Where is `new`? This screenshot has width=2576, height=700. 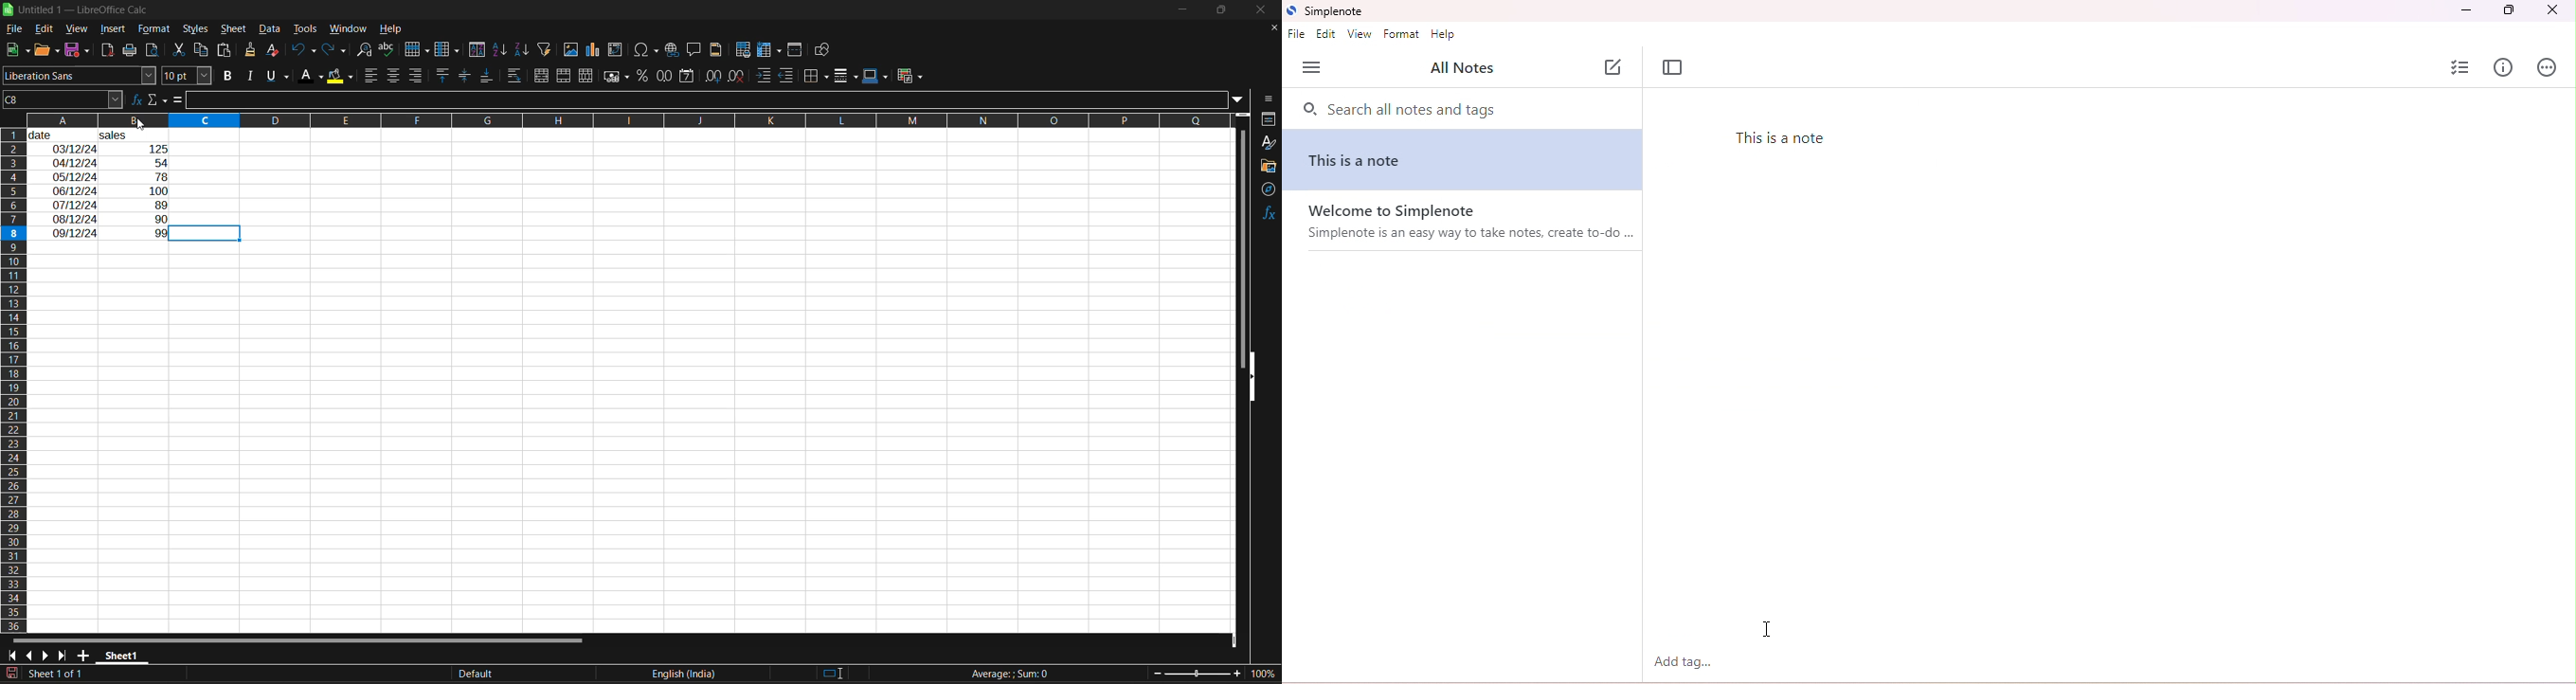 new is located at coordinates (15, 50).